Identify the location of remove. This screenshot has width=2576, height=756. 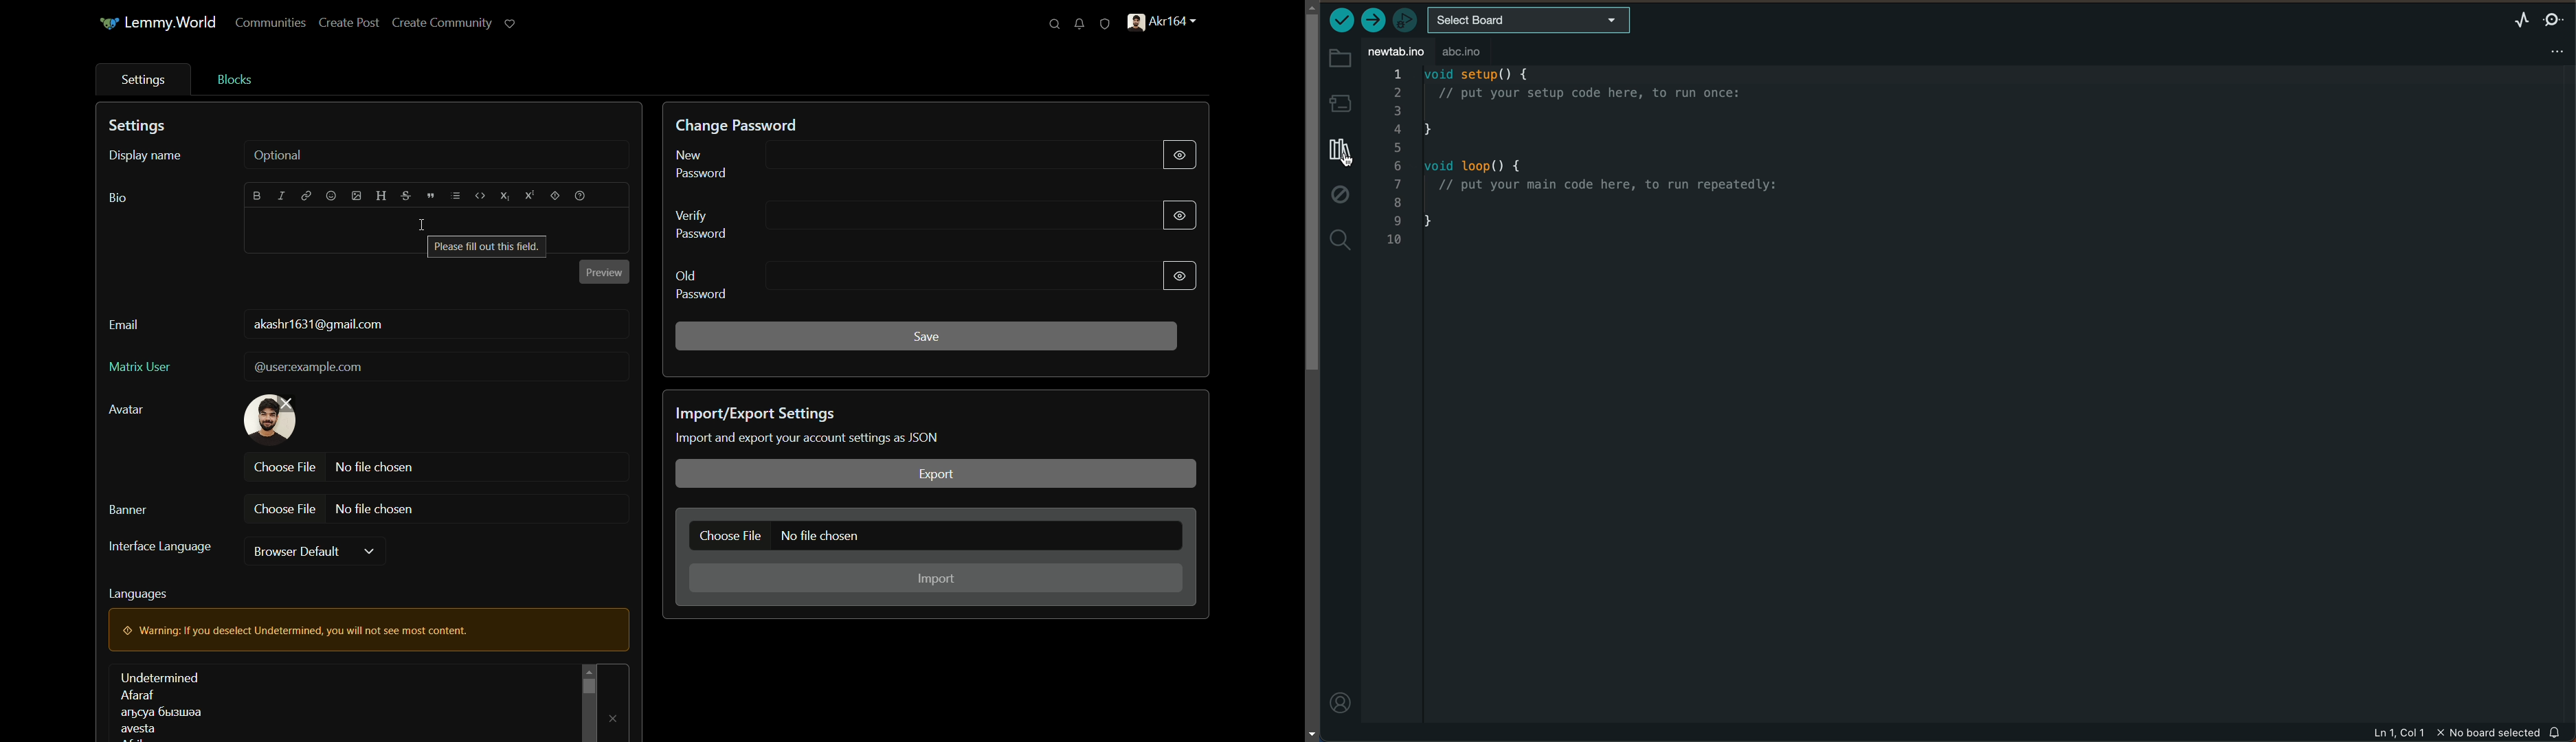
(614, 719).